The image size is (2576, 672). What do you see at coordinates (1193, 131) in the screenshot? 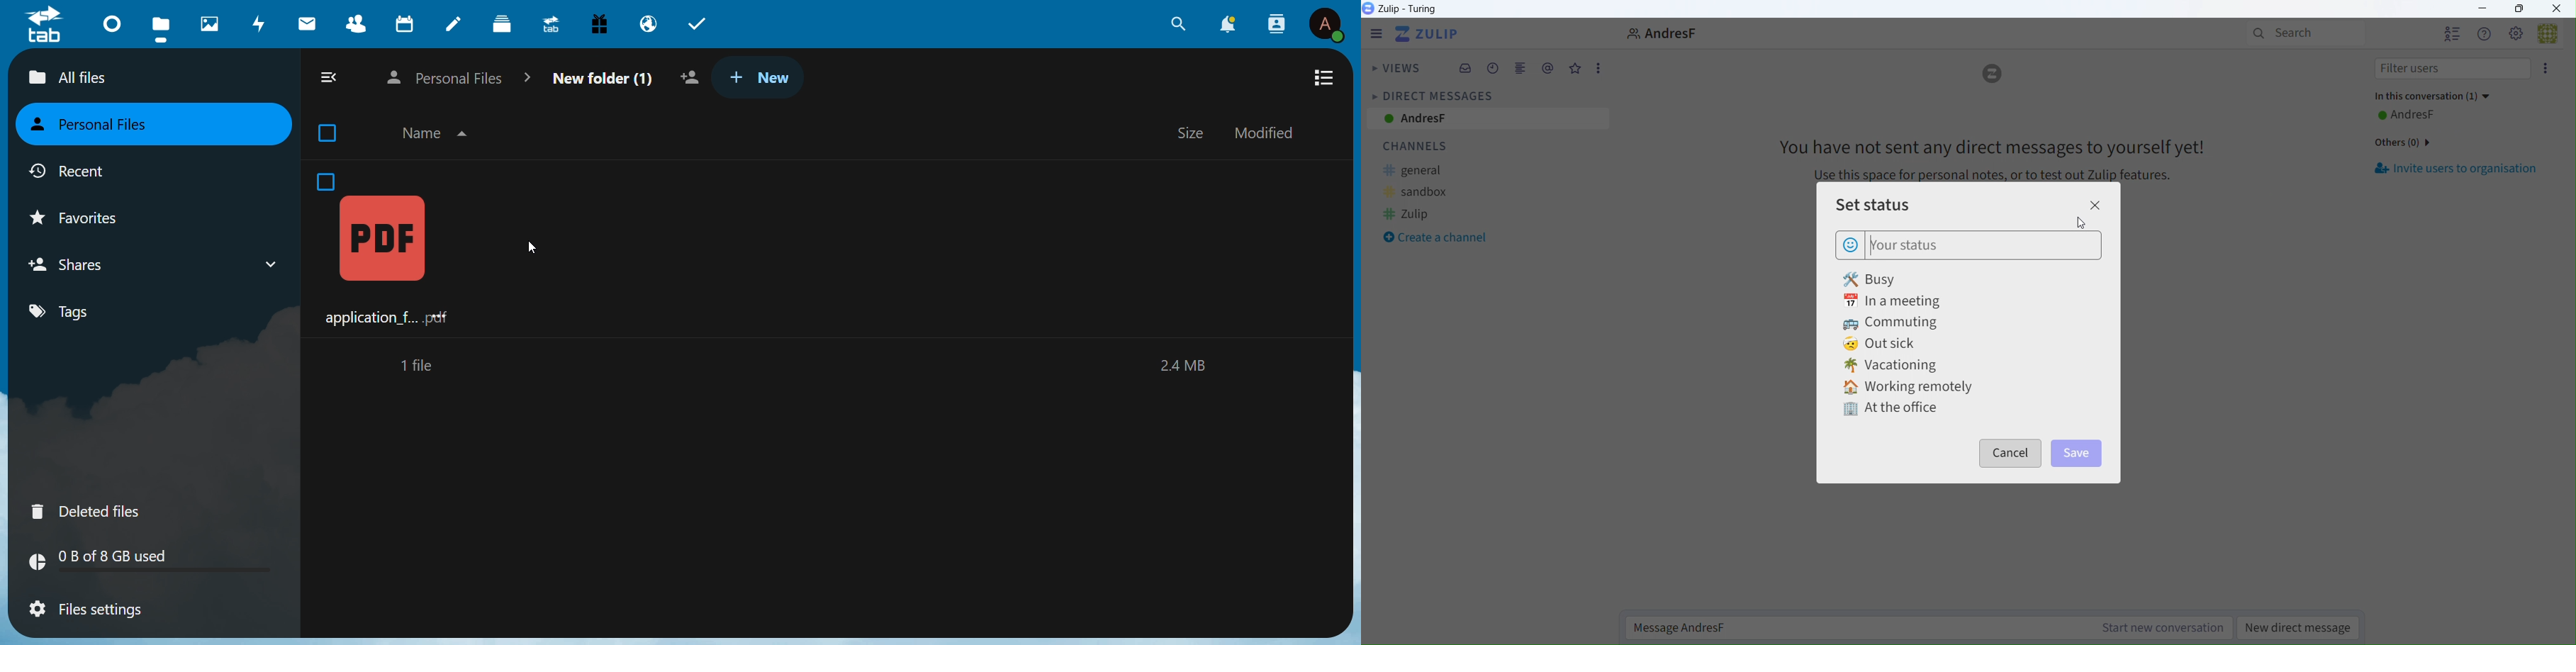
I see `size` at bounding box center [1193, 131].